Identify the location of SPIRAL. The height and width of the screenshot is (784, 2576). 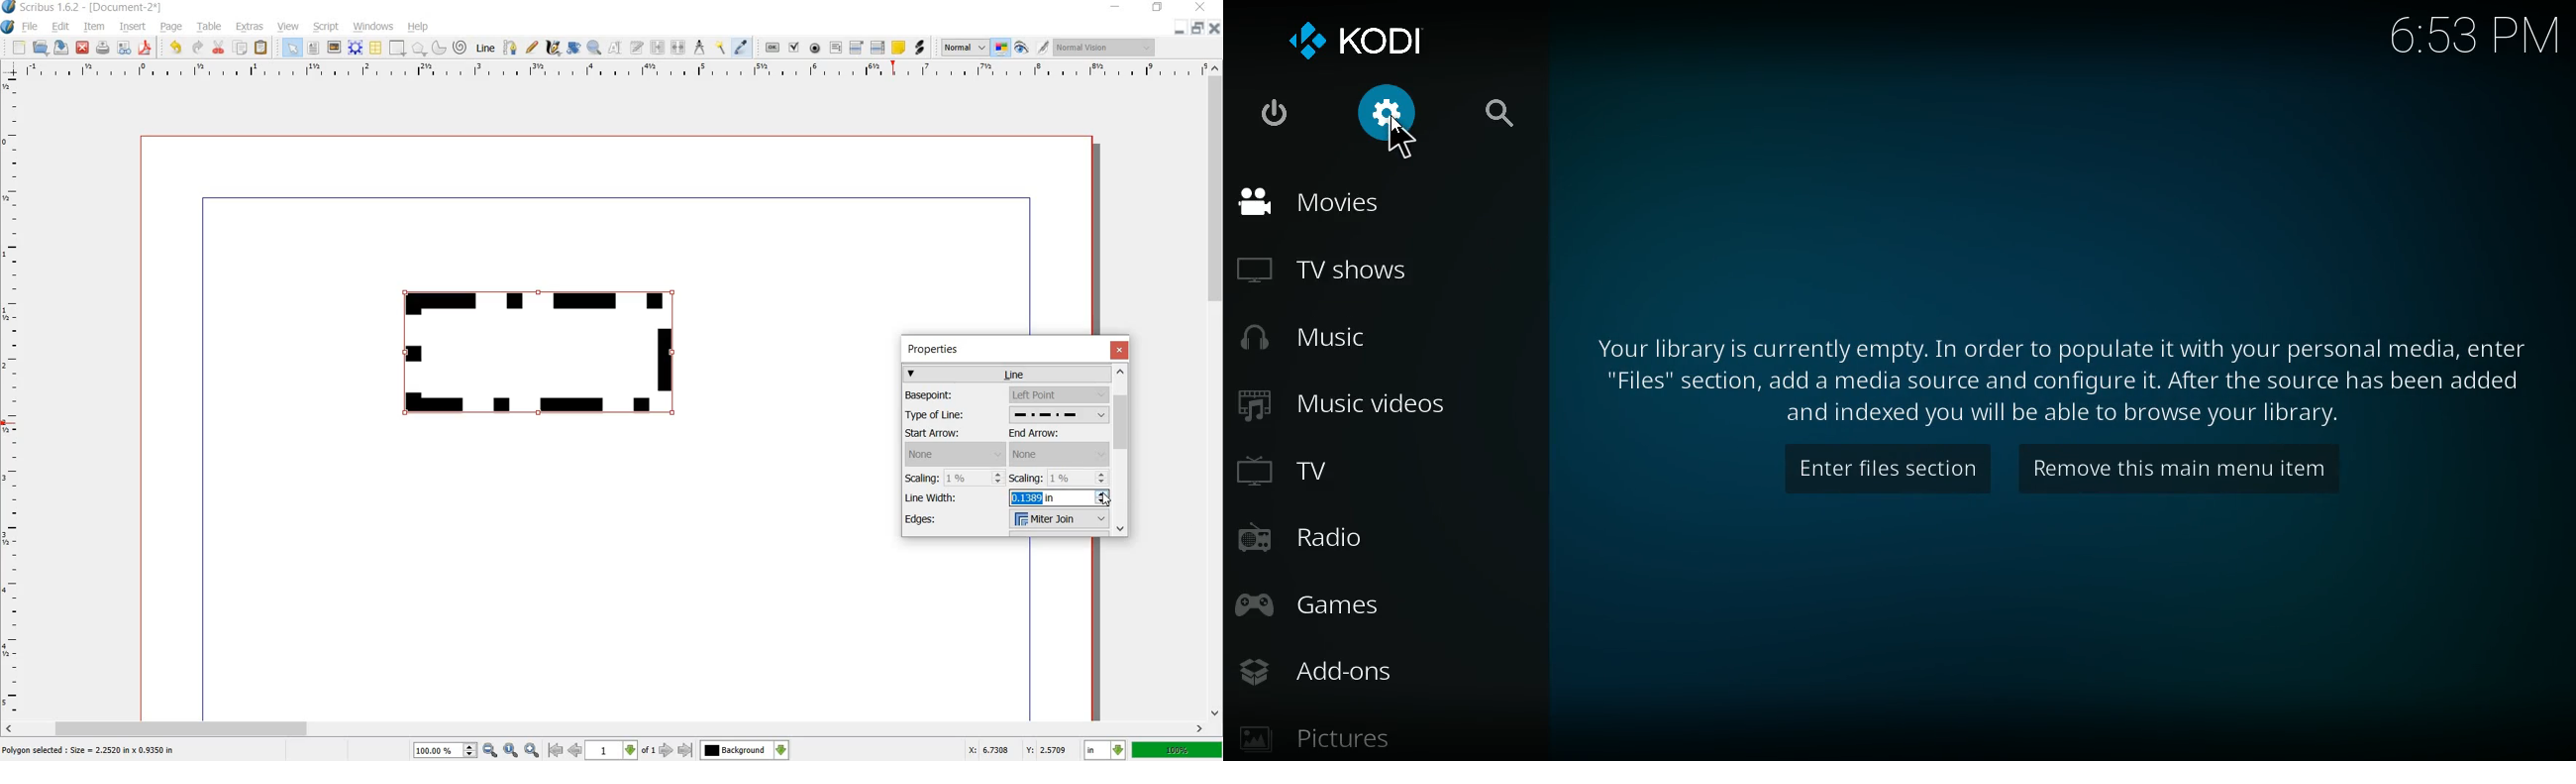
(459, 48).